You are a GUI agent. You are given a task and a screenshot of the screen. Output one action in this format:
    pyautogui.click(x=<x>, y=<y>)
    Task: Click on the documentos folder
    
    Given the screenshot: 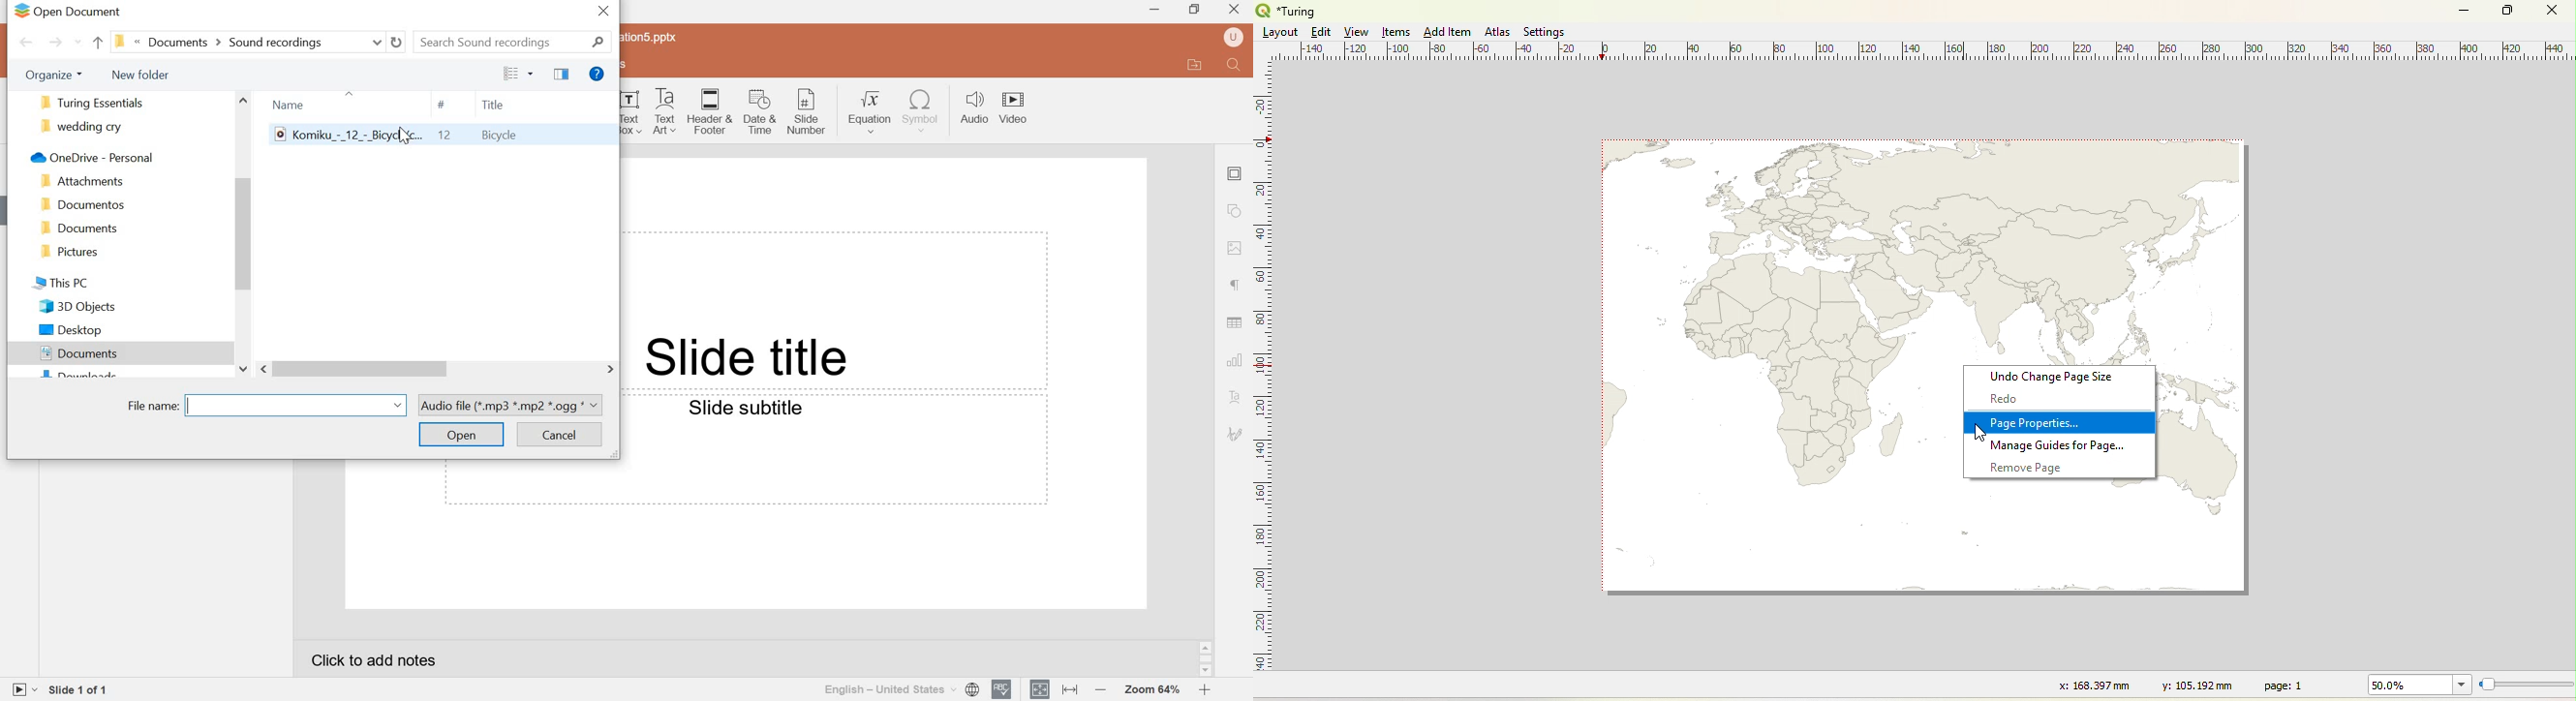 What is the action you would take?
    pyautogui.click(x=77, y=205)
    